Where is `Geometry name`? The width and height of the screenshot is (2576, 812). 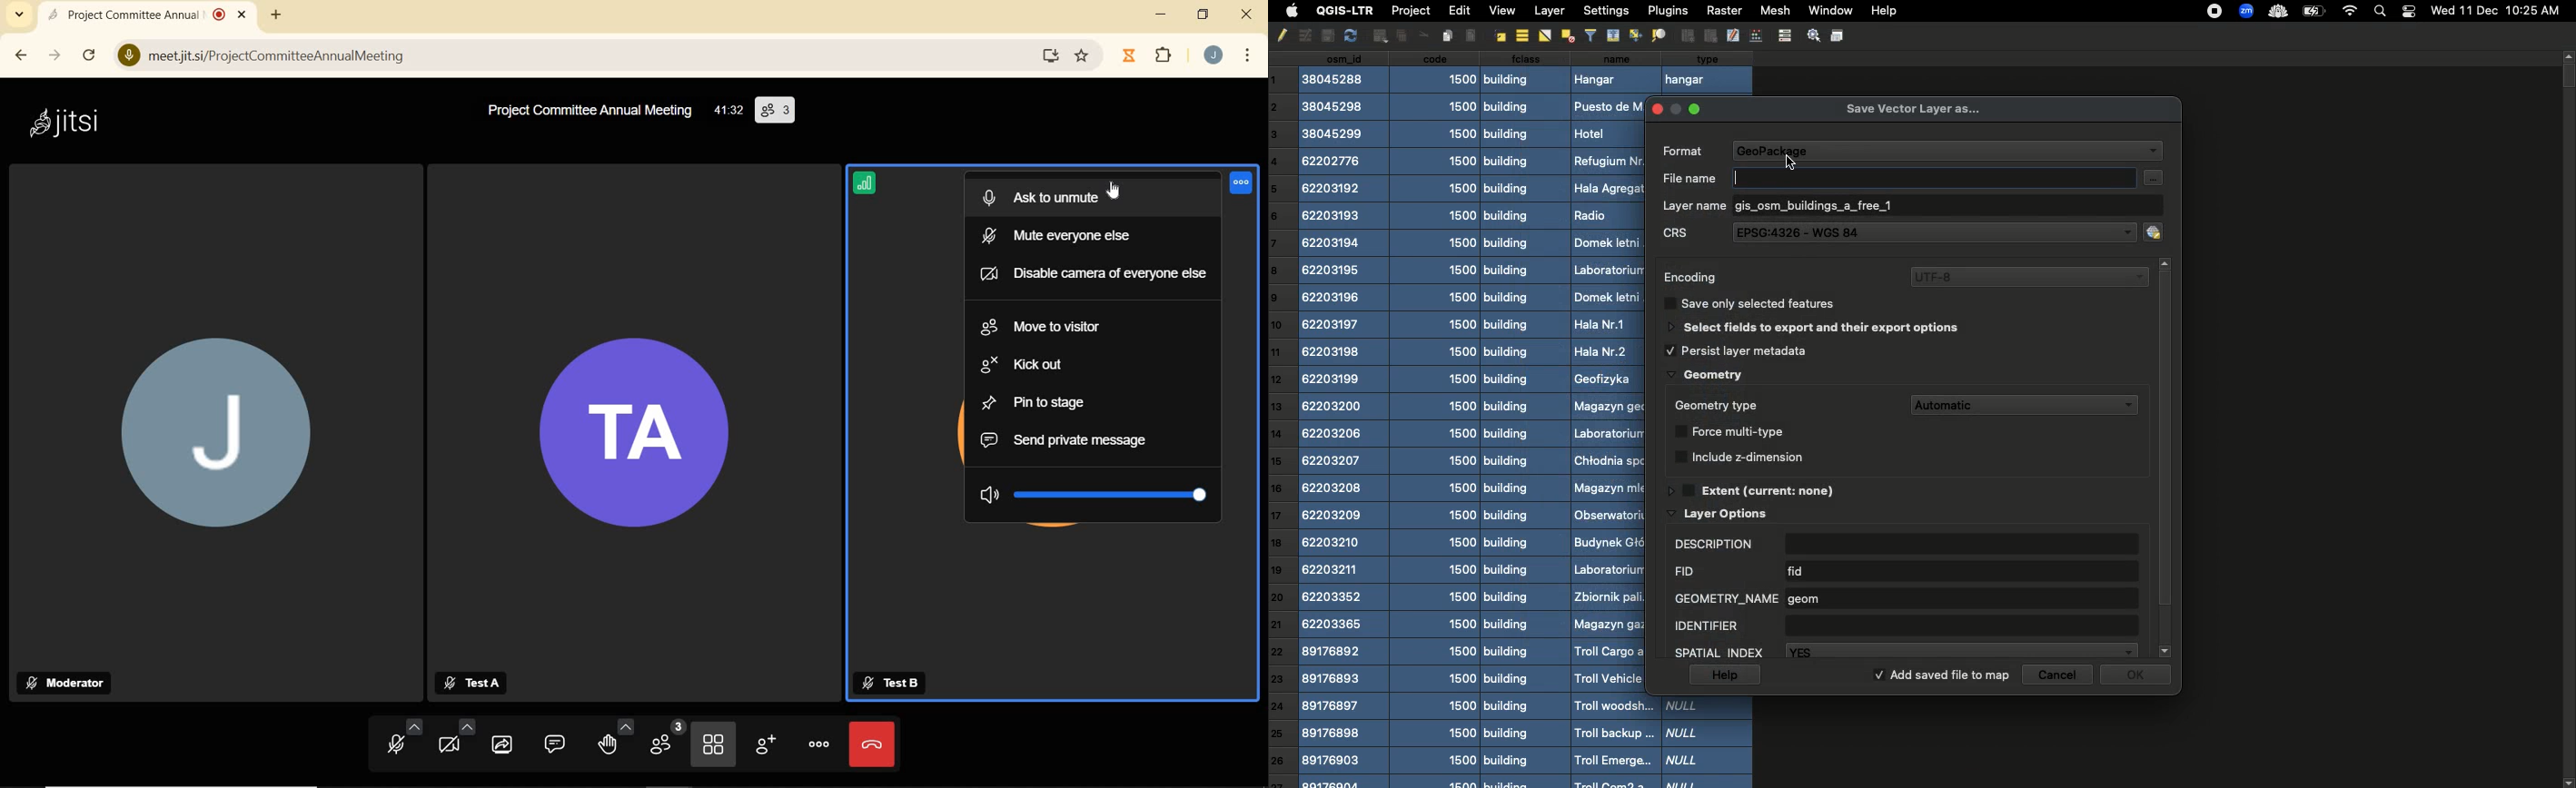 Geometry name is located at coordinates (1905, 600).